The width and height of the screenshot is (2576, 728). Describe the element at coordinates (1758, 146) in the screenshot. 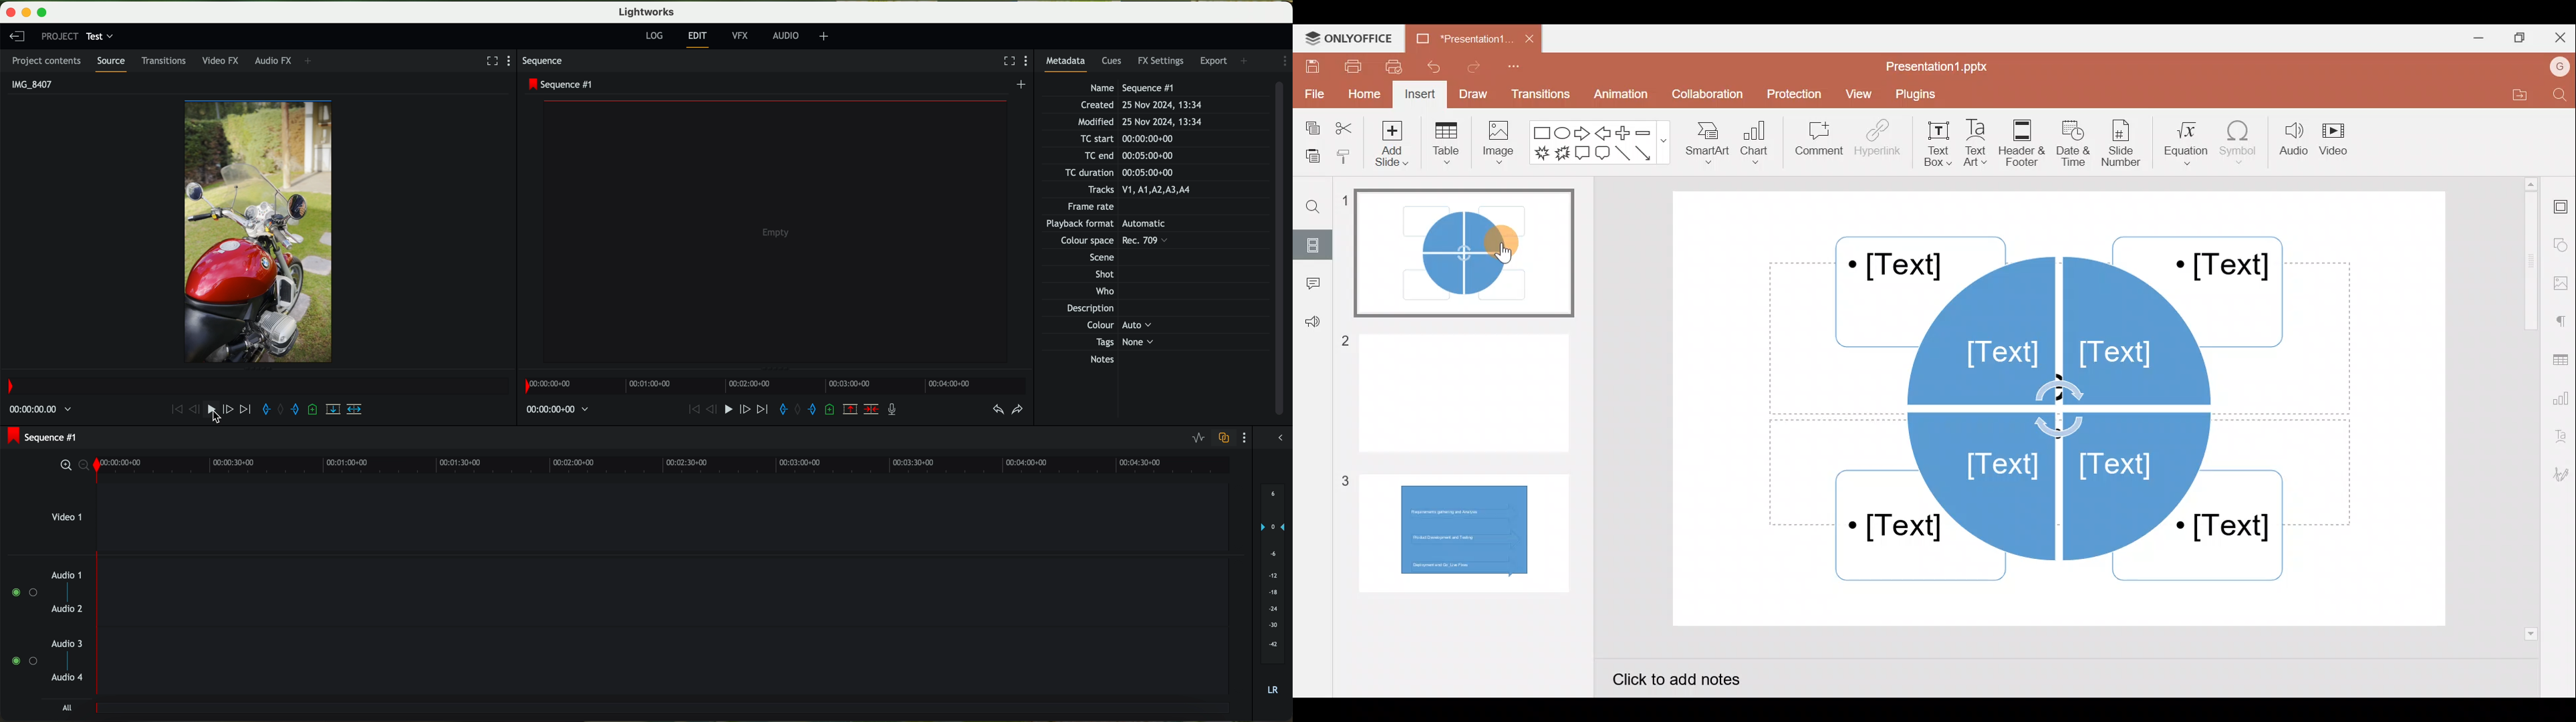

I see `Chart` at that location.